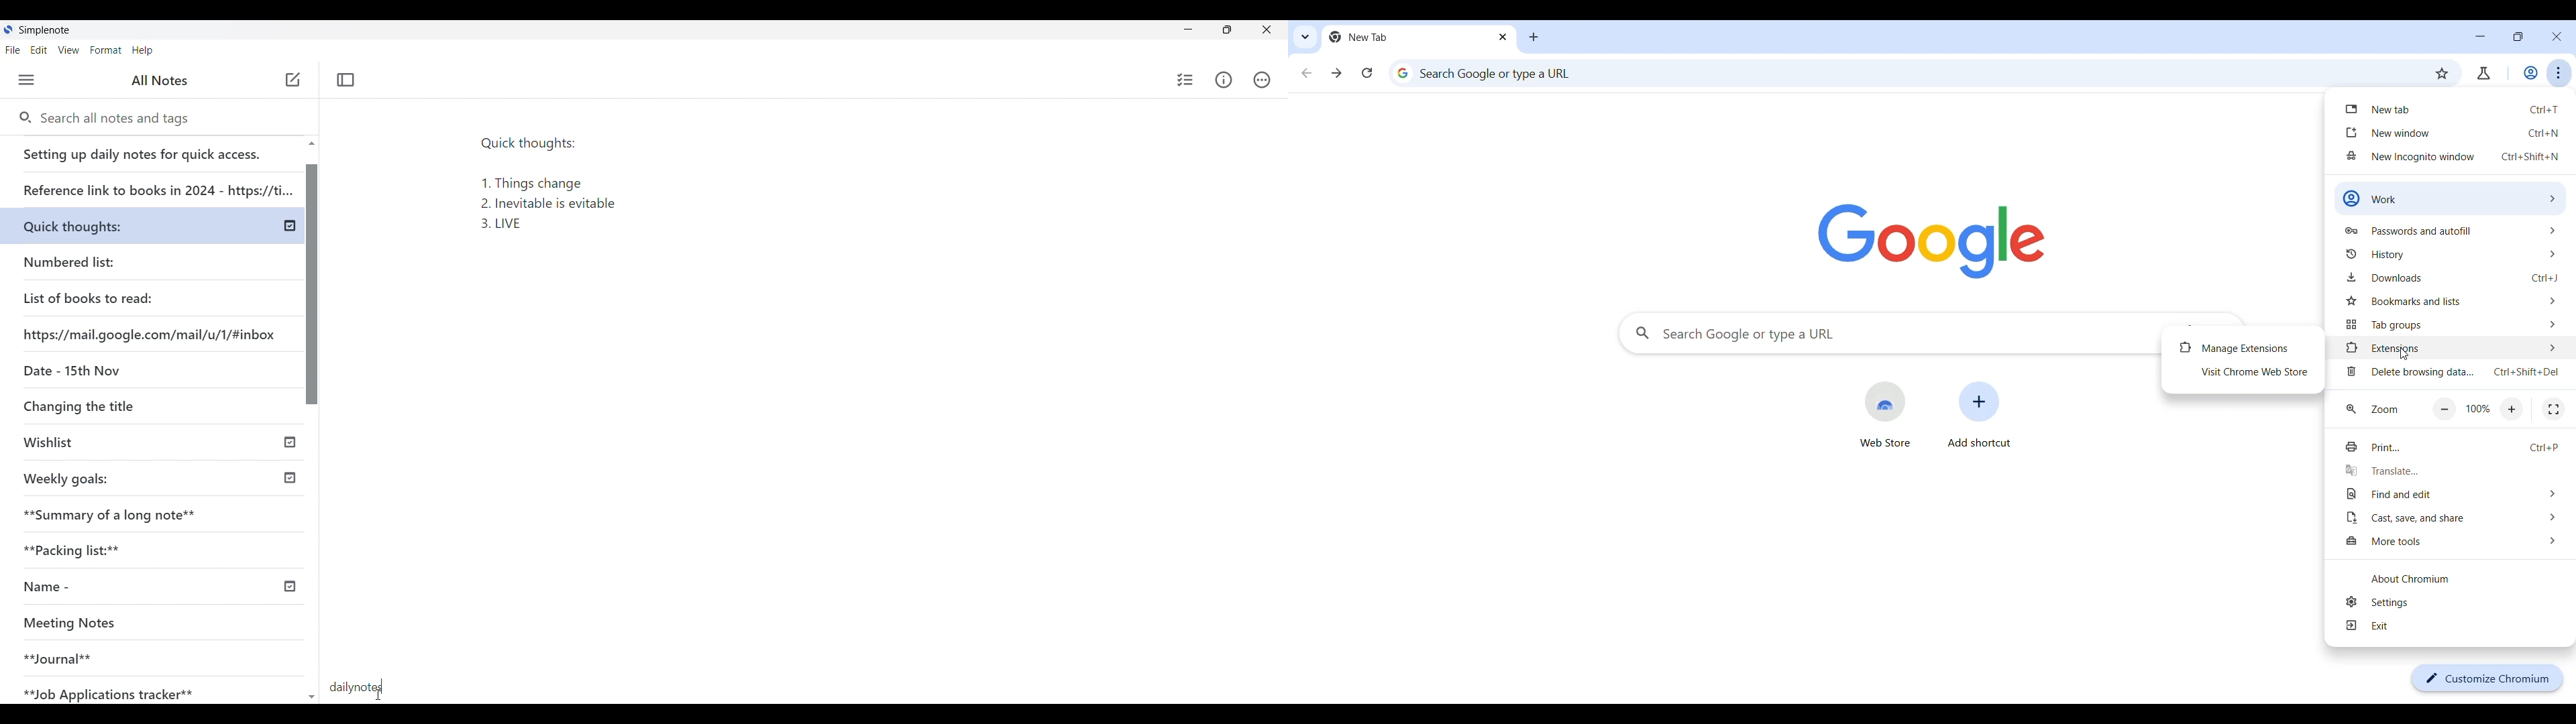  Describe the element at coordinates (378, 695) in the screenshot. I see `Cursor` at that location.